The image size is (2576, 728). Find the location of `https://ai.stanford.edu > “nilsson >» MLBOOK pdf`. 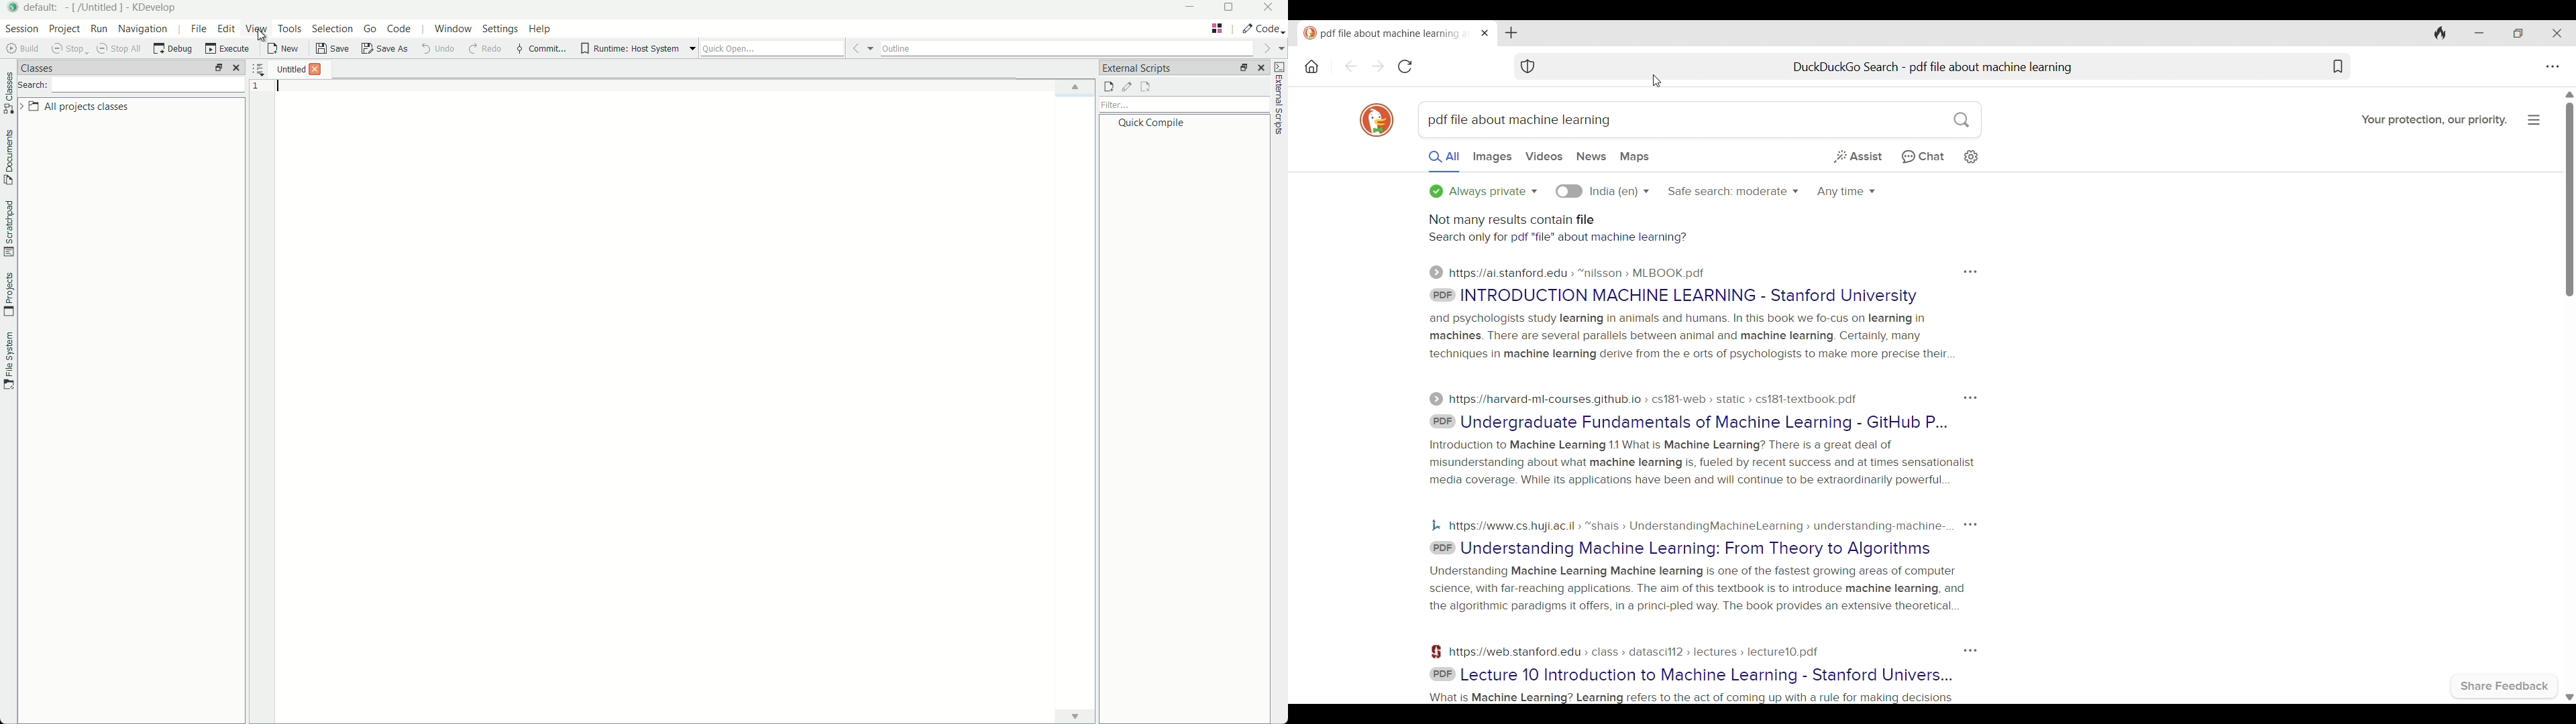

https://ai.stanford.edu > “nilsson >» MLBOOK pdf is located at coordinates (1578, 273).